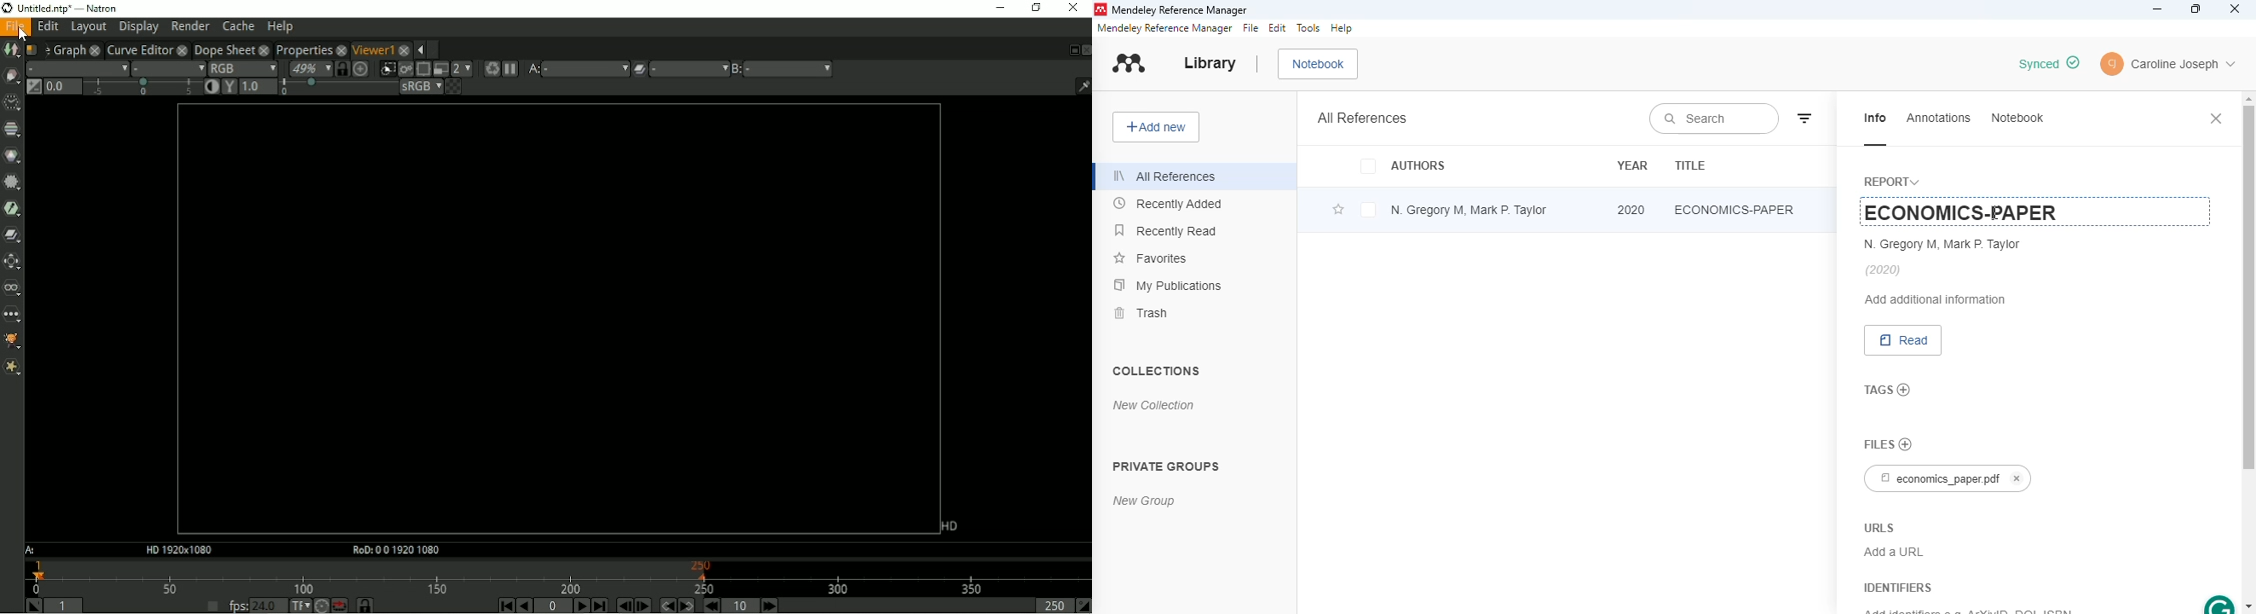 The width and height of the screenshot is (2268, 616). What do you see at coordinates (1806, 118) in the screenshot?
I see `filter by` at bounding box center [1806, 118].